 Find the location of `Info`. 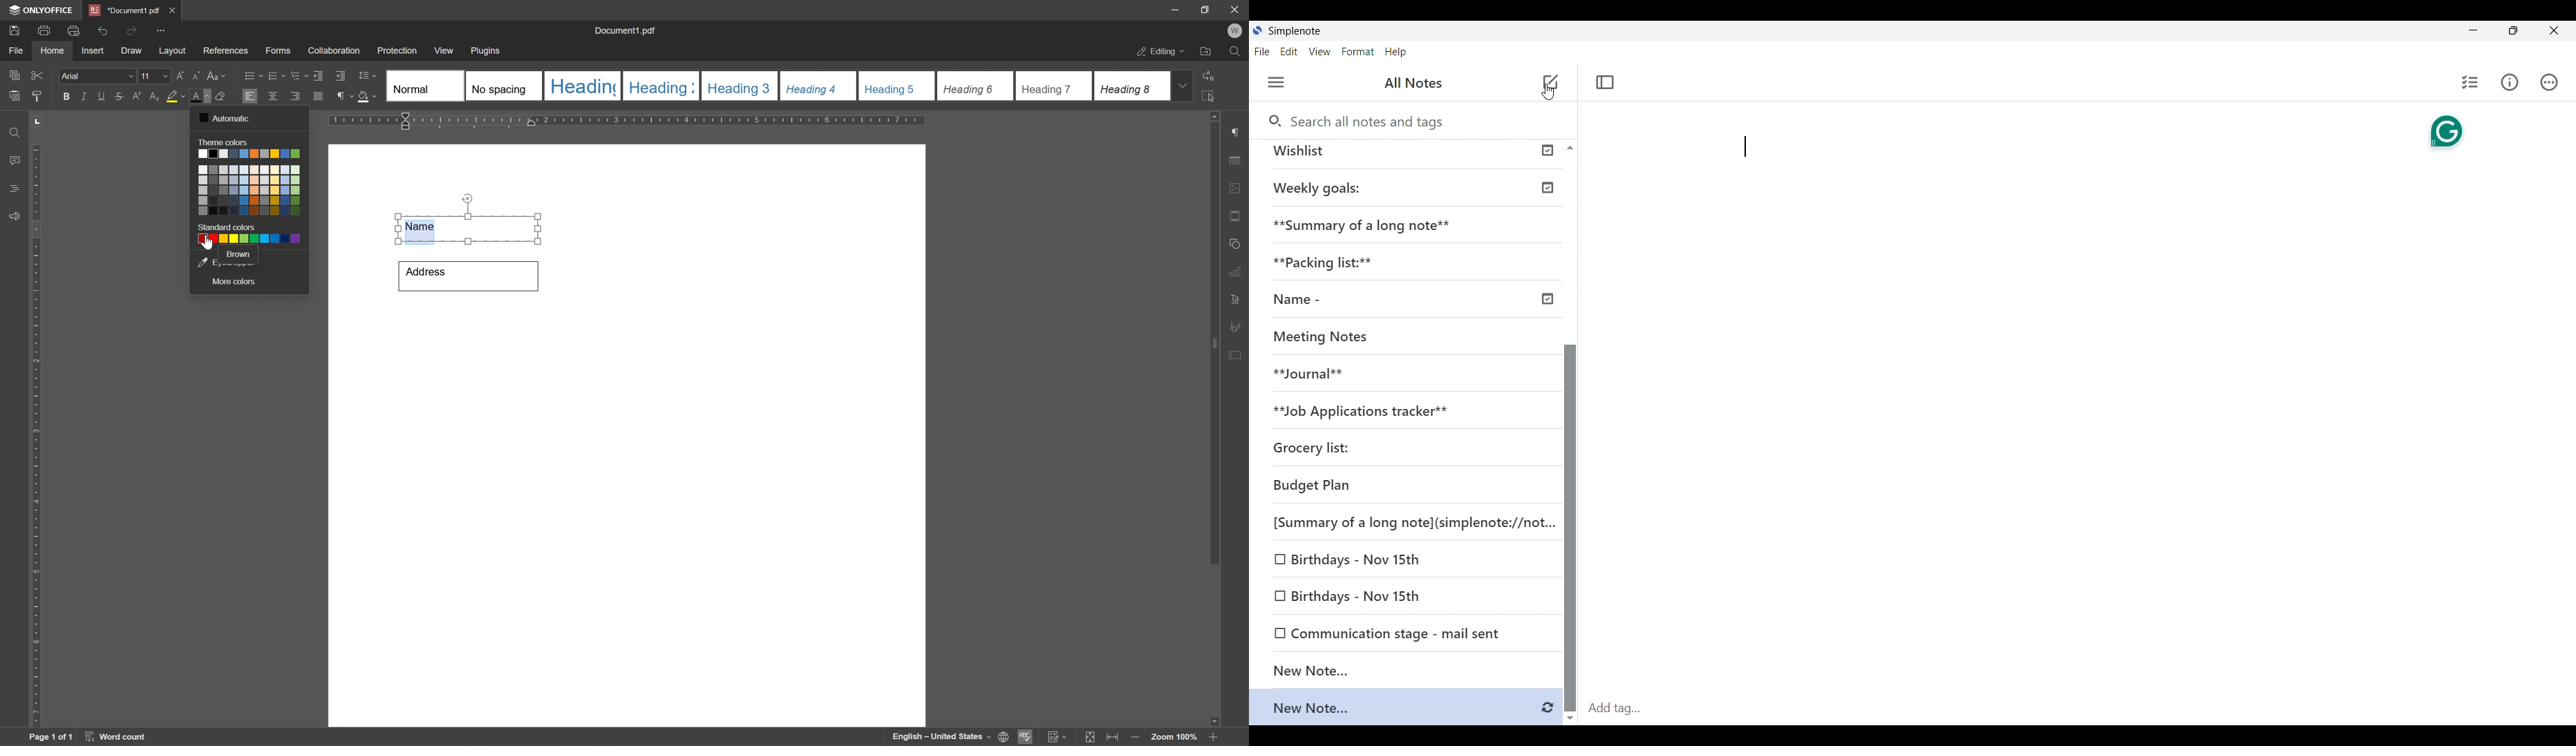

Info is located at coordinates (2509, 83).